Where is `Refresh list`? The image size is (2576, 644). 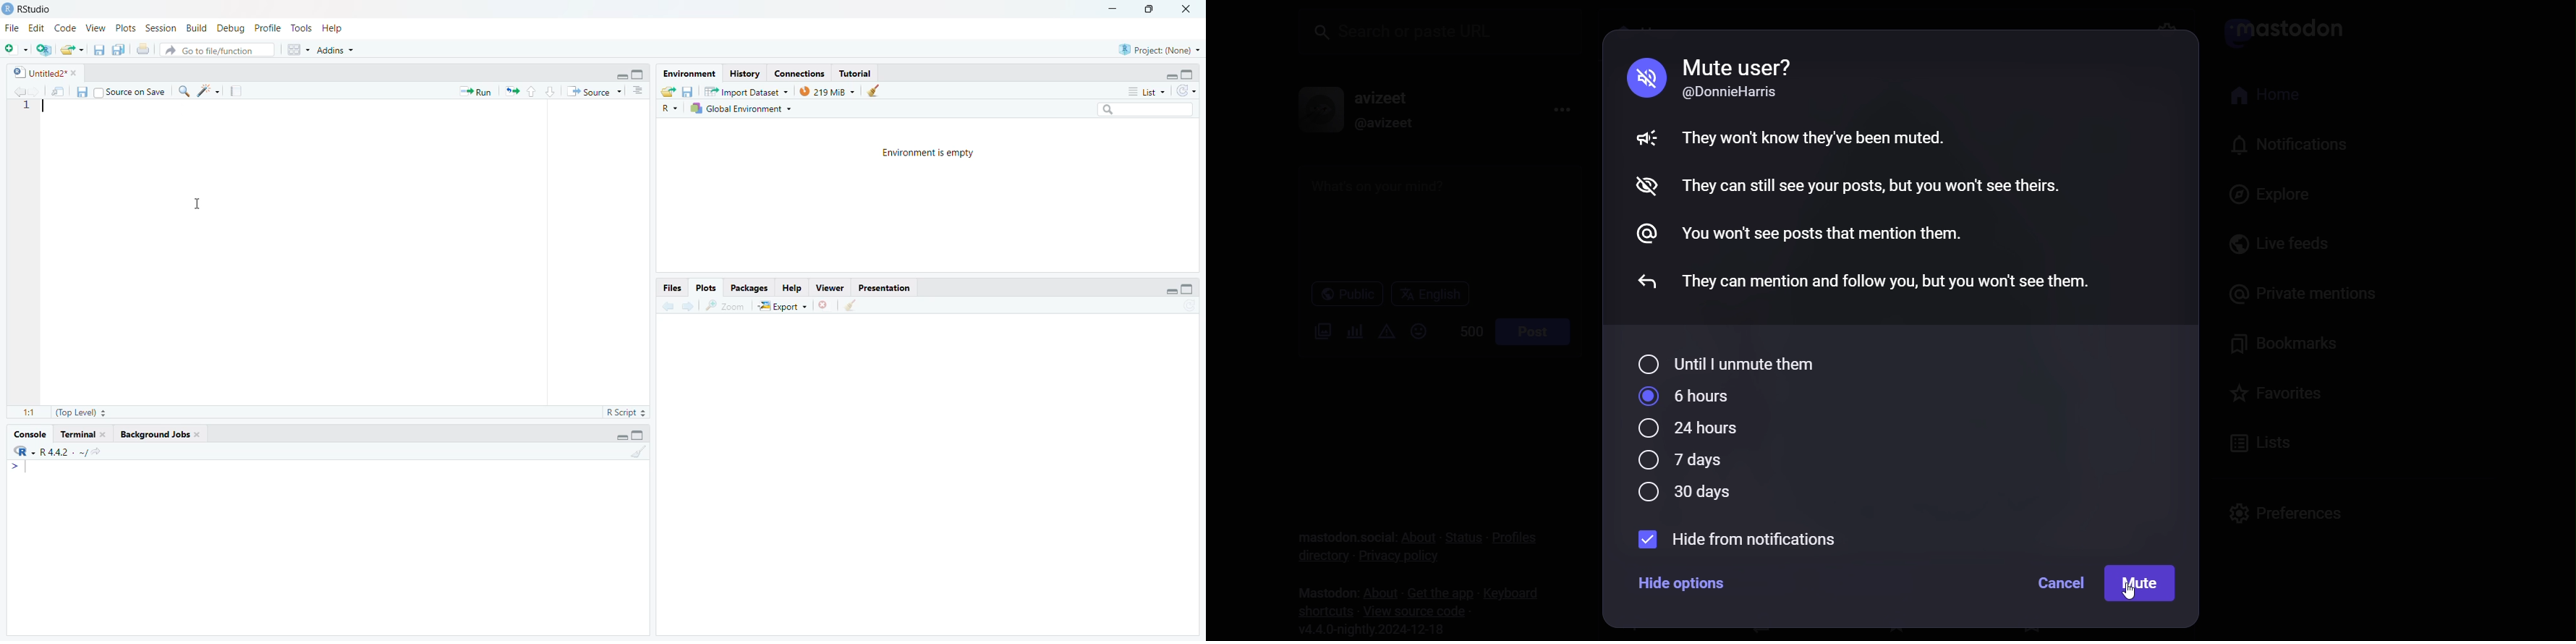 Refresh list is located at coordinates (1187, 92).